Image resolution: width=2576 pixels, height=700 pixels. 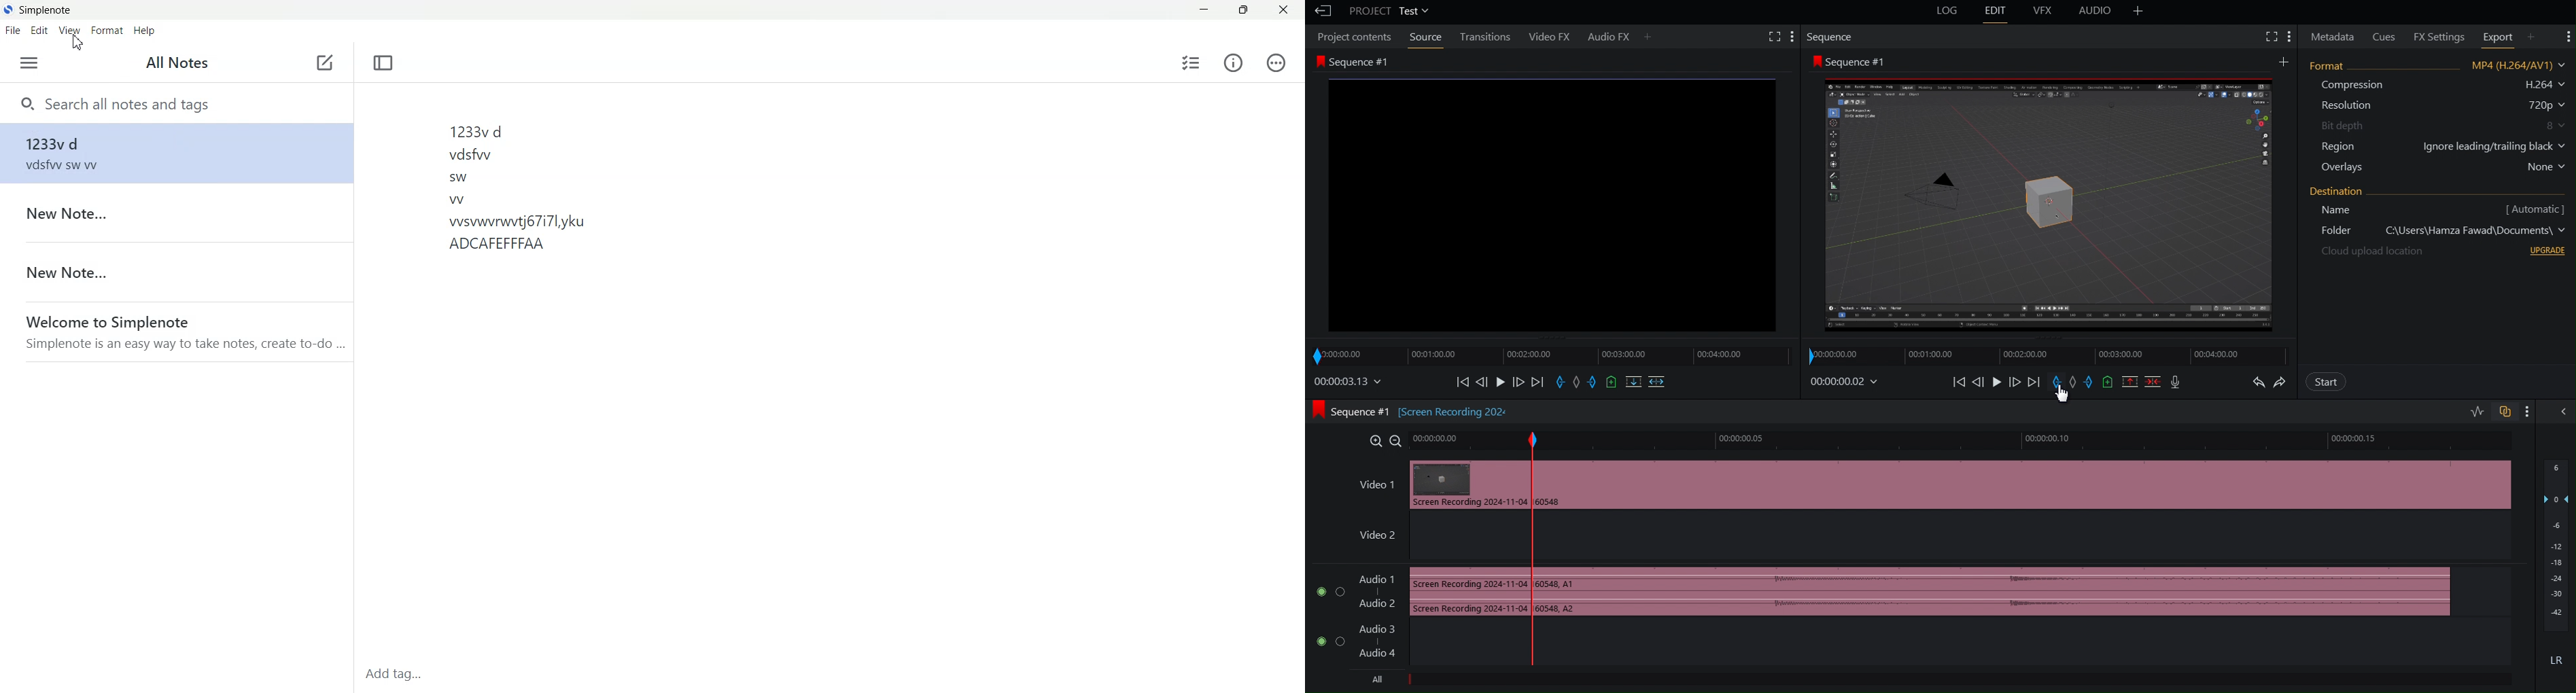 I want to click on Sequence #1, so click(x=1549, y=194).